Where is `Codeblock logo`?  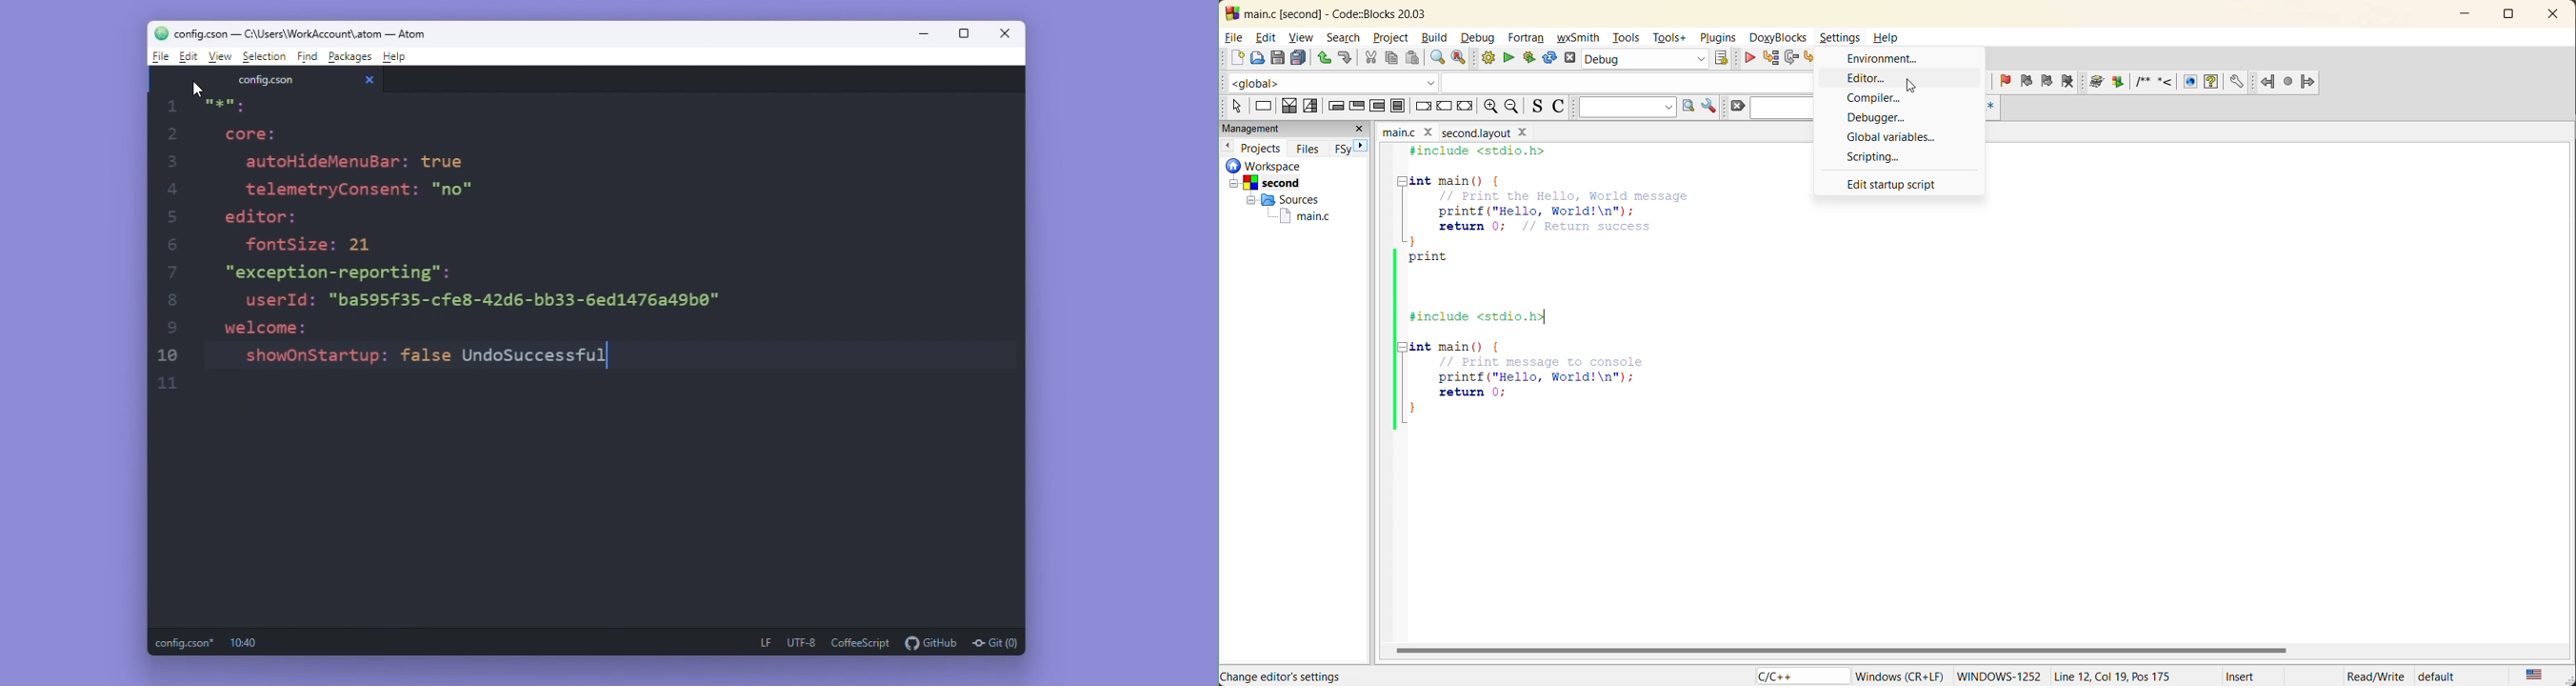
Codeblock logo is located at coordinates (1230, 12).